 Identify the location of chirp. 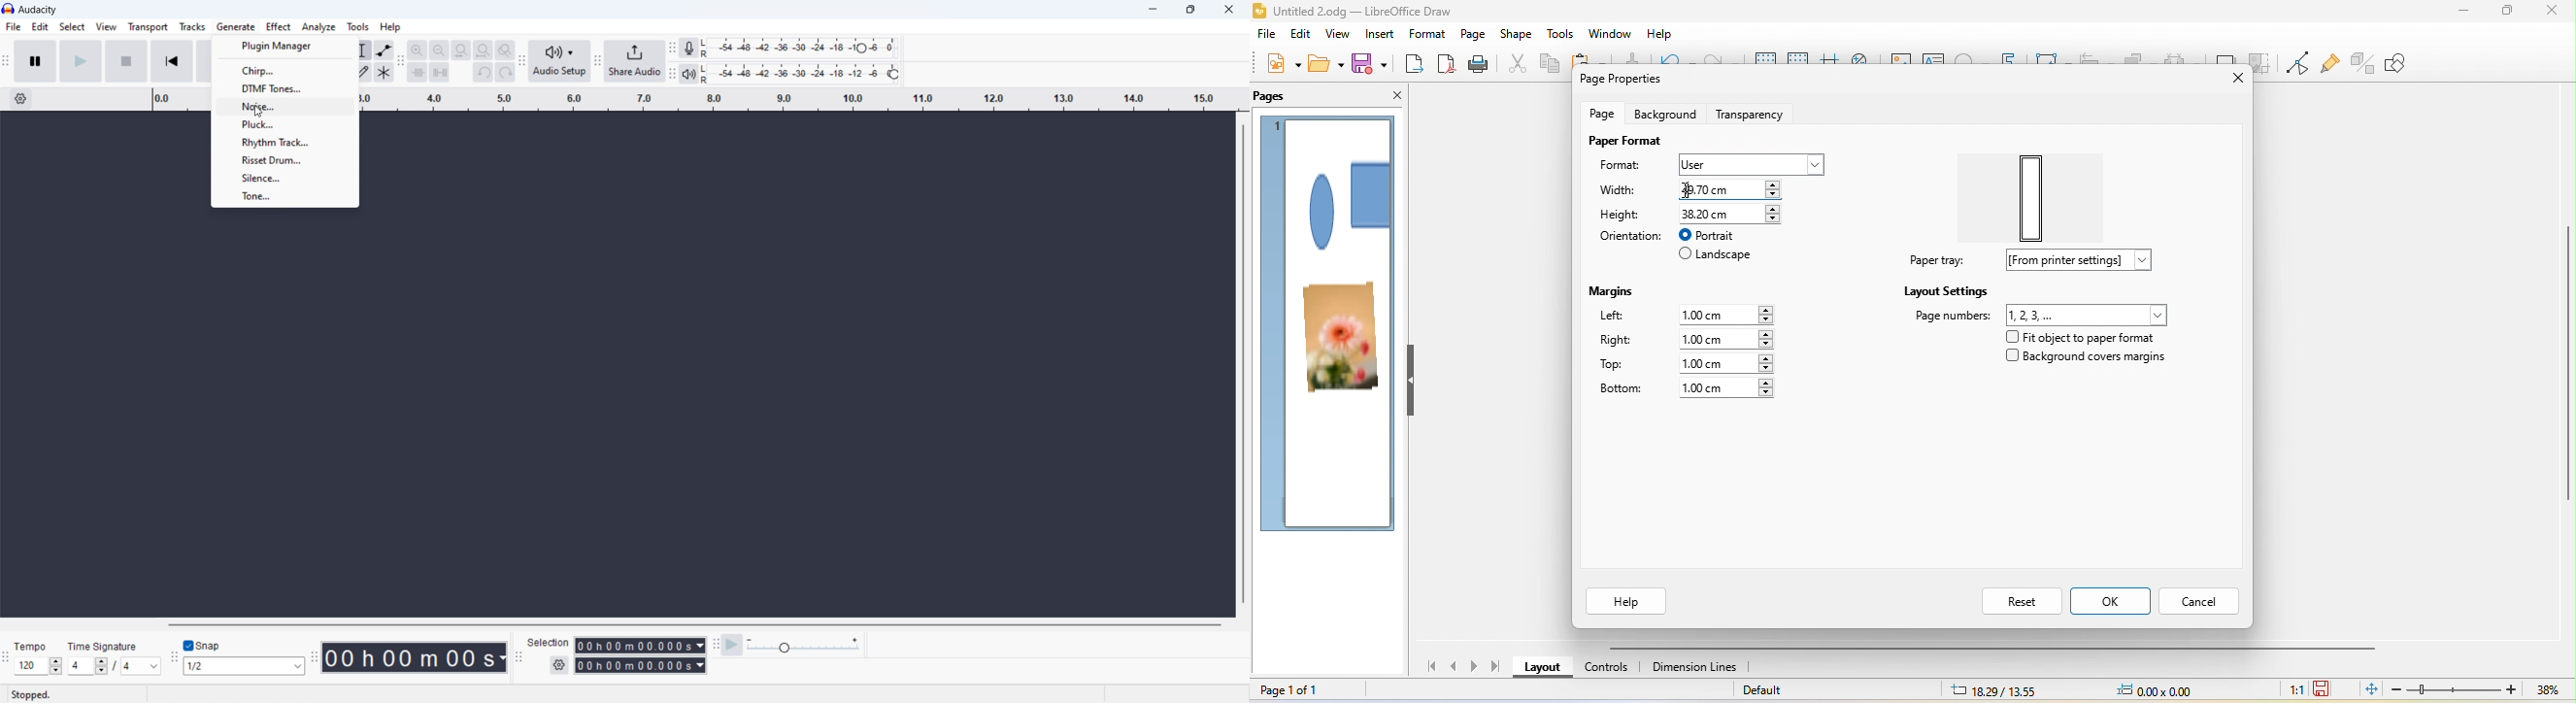
(284, 70).